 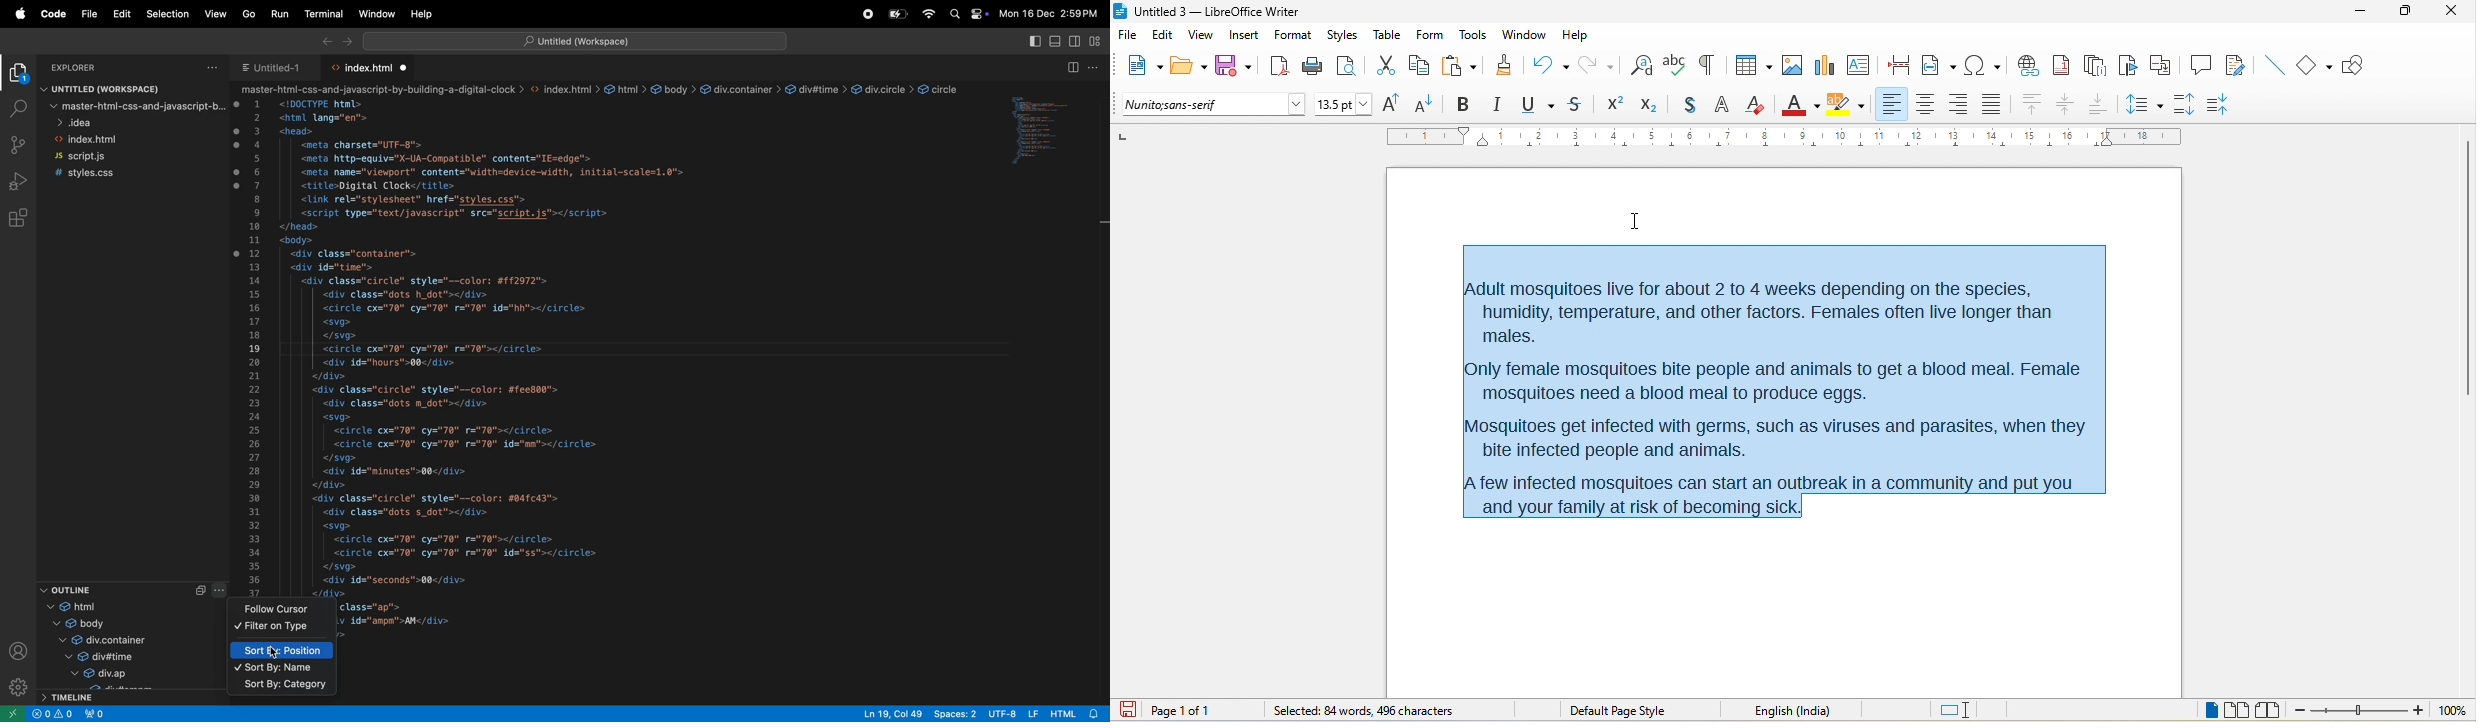 I want to click on set line spacing, so click(x=2143, y=102).